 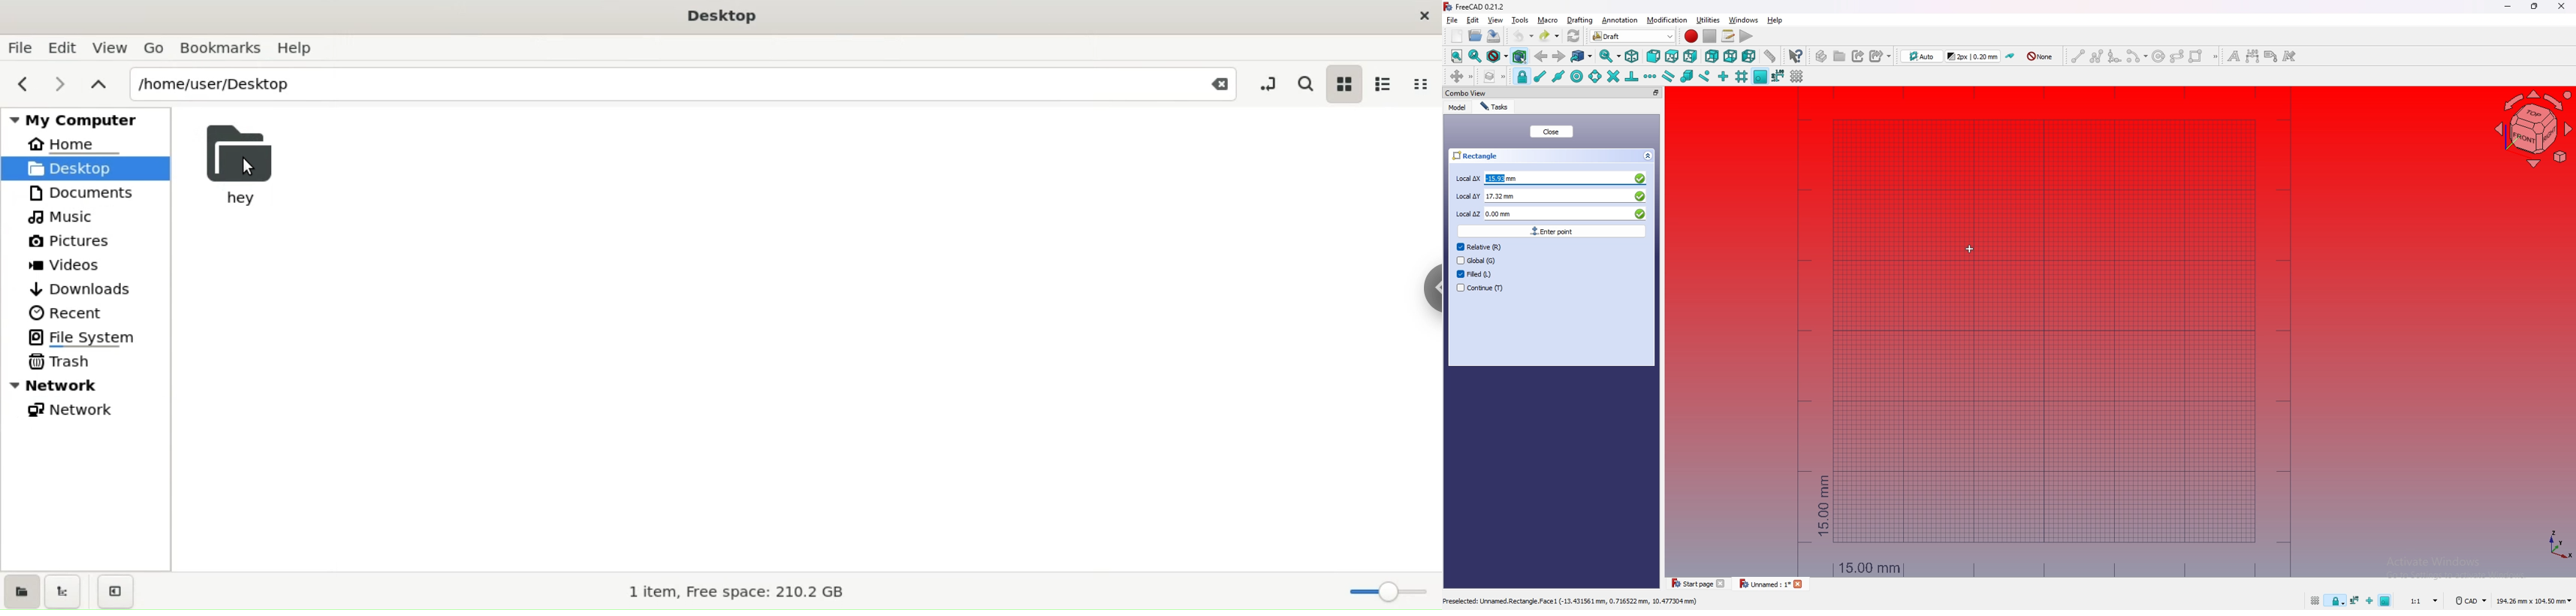 I want to click on execute macro, so click(x=1746, y=36).